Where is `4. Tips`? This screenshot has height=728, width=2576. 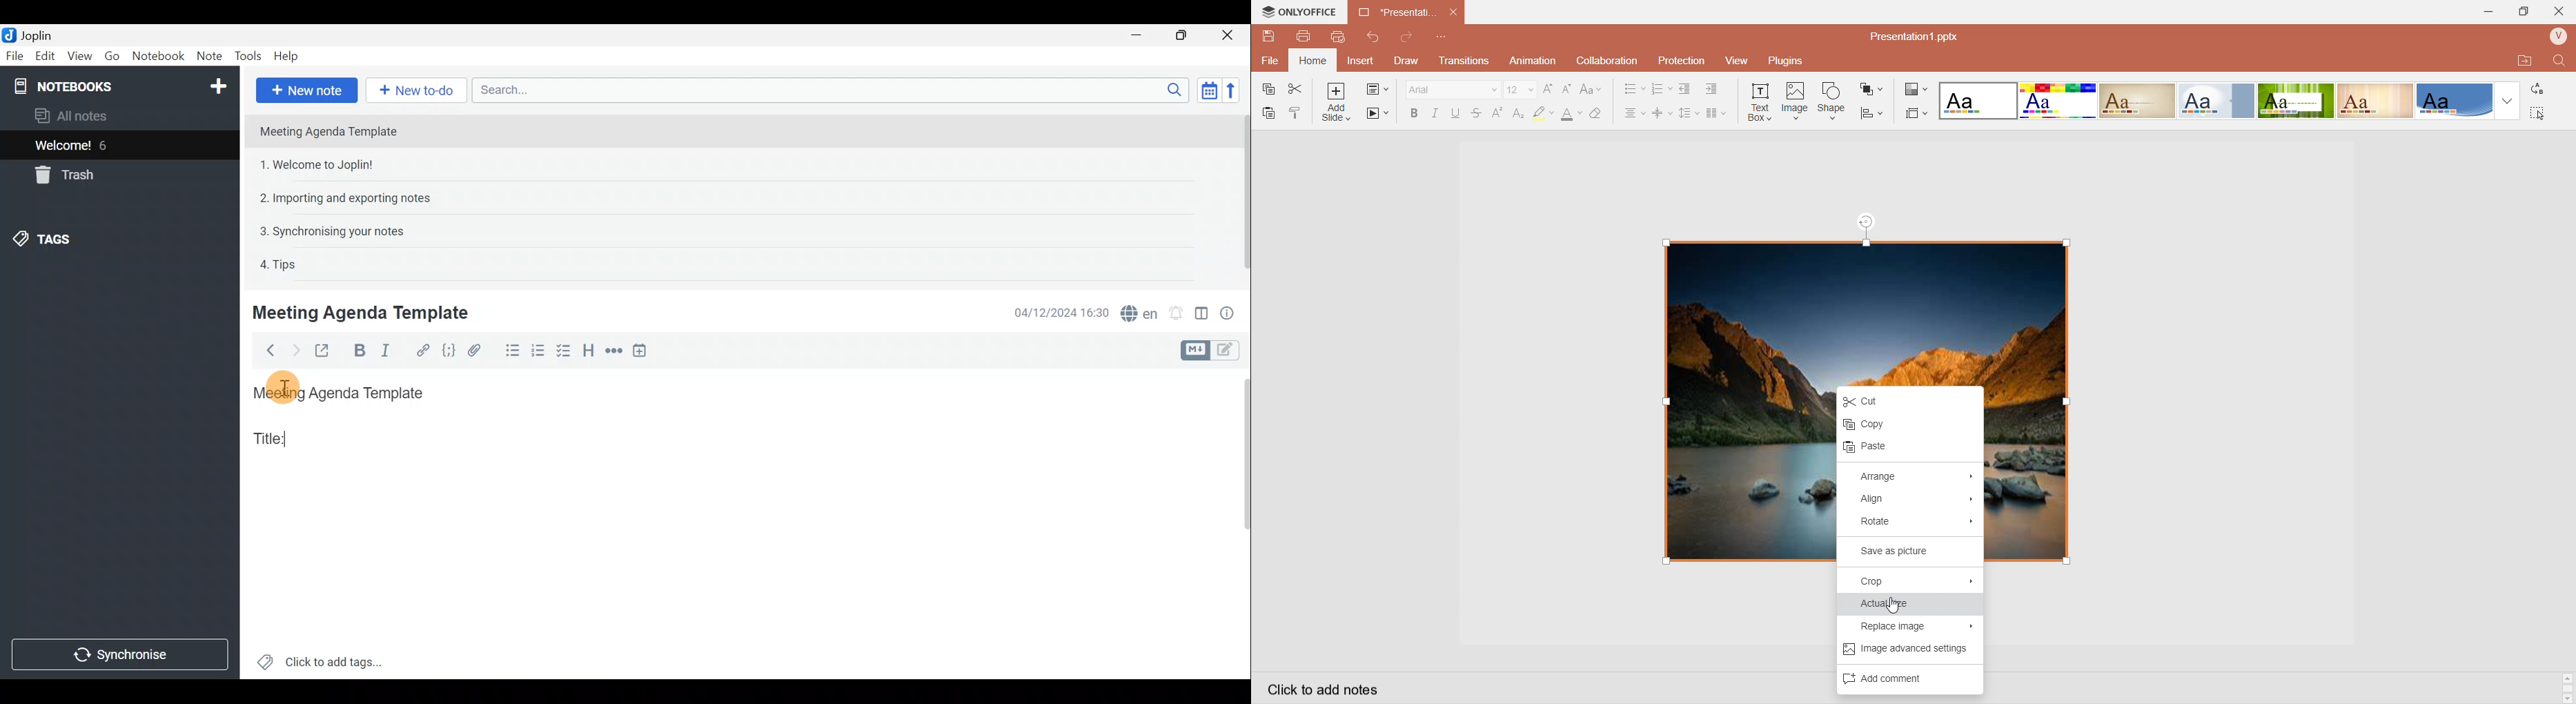 4. Tips is located at coordinates (279, 264).